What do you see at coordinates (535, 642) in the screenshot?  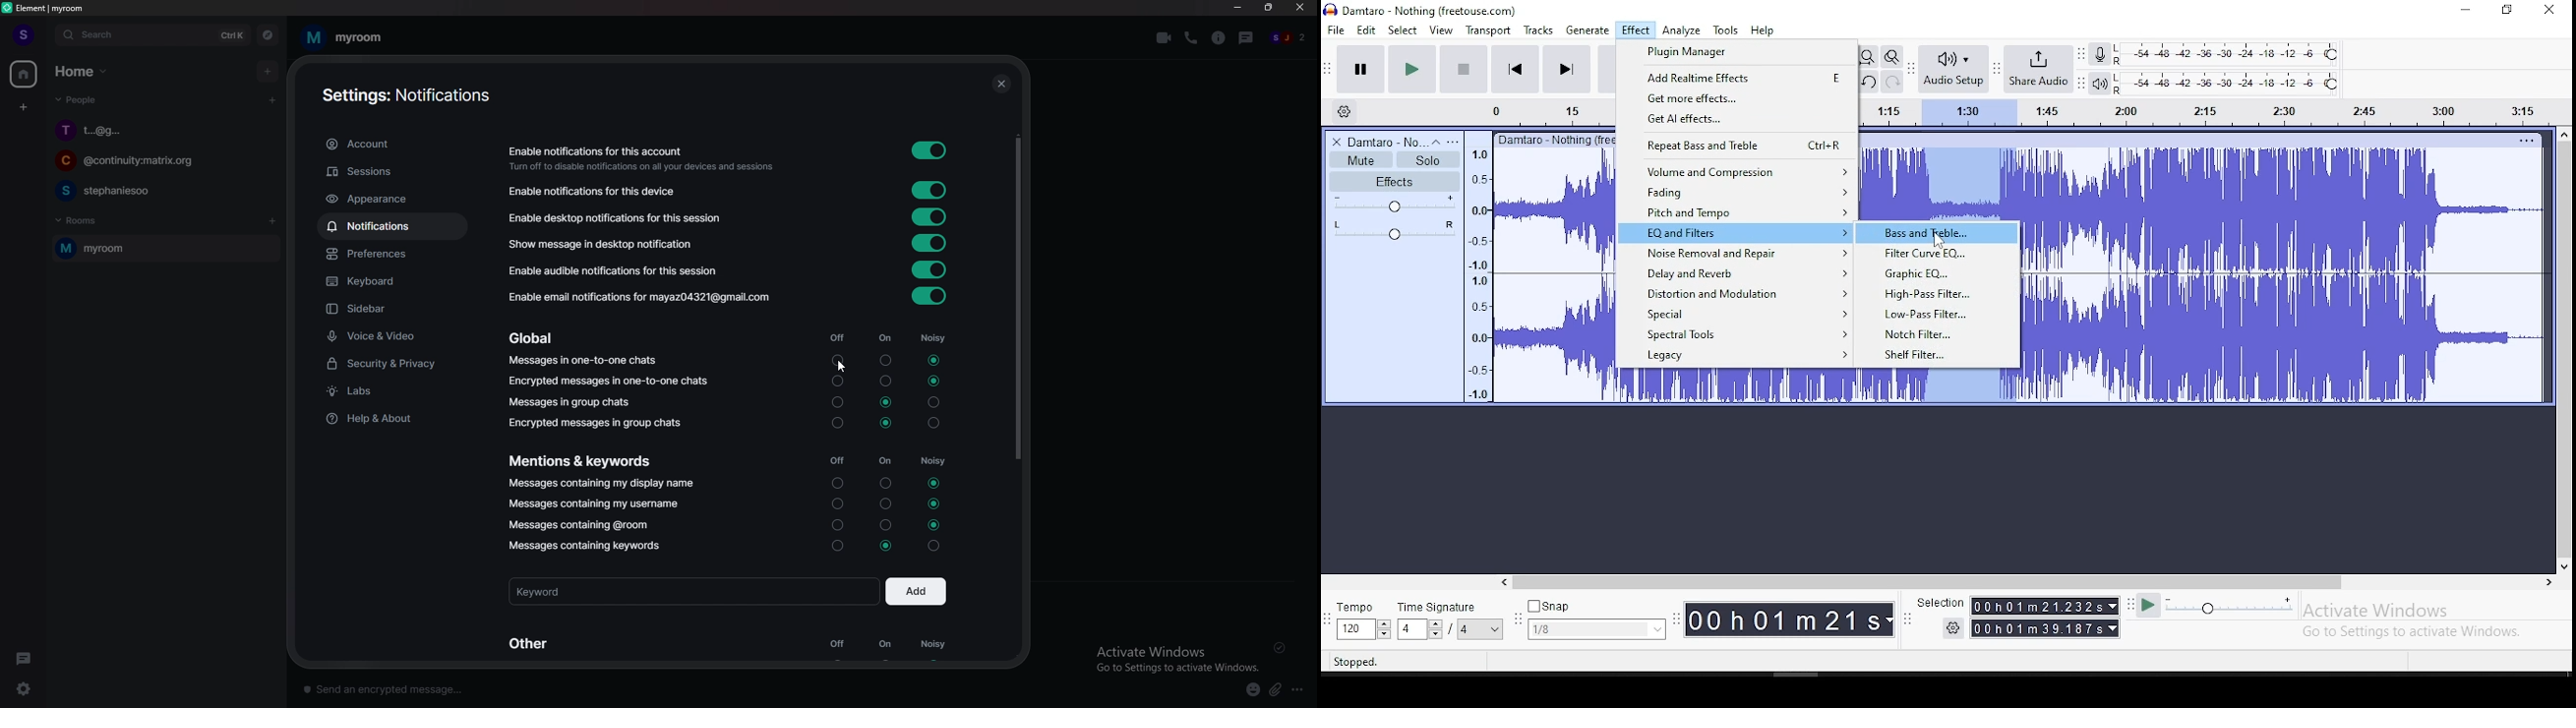 I see `other` at bounding box center [535, 642].